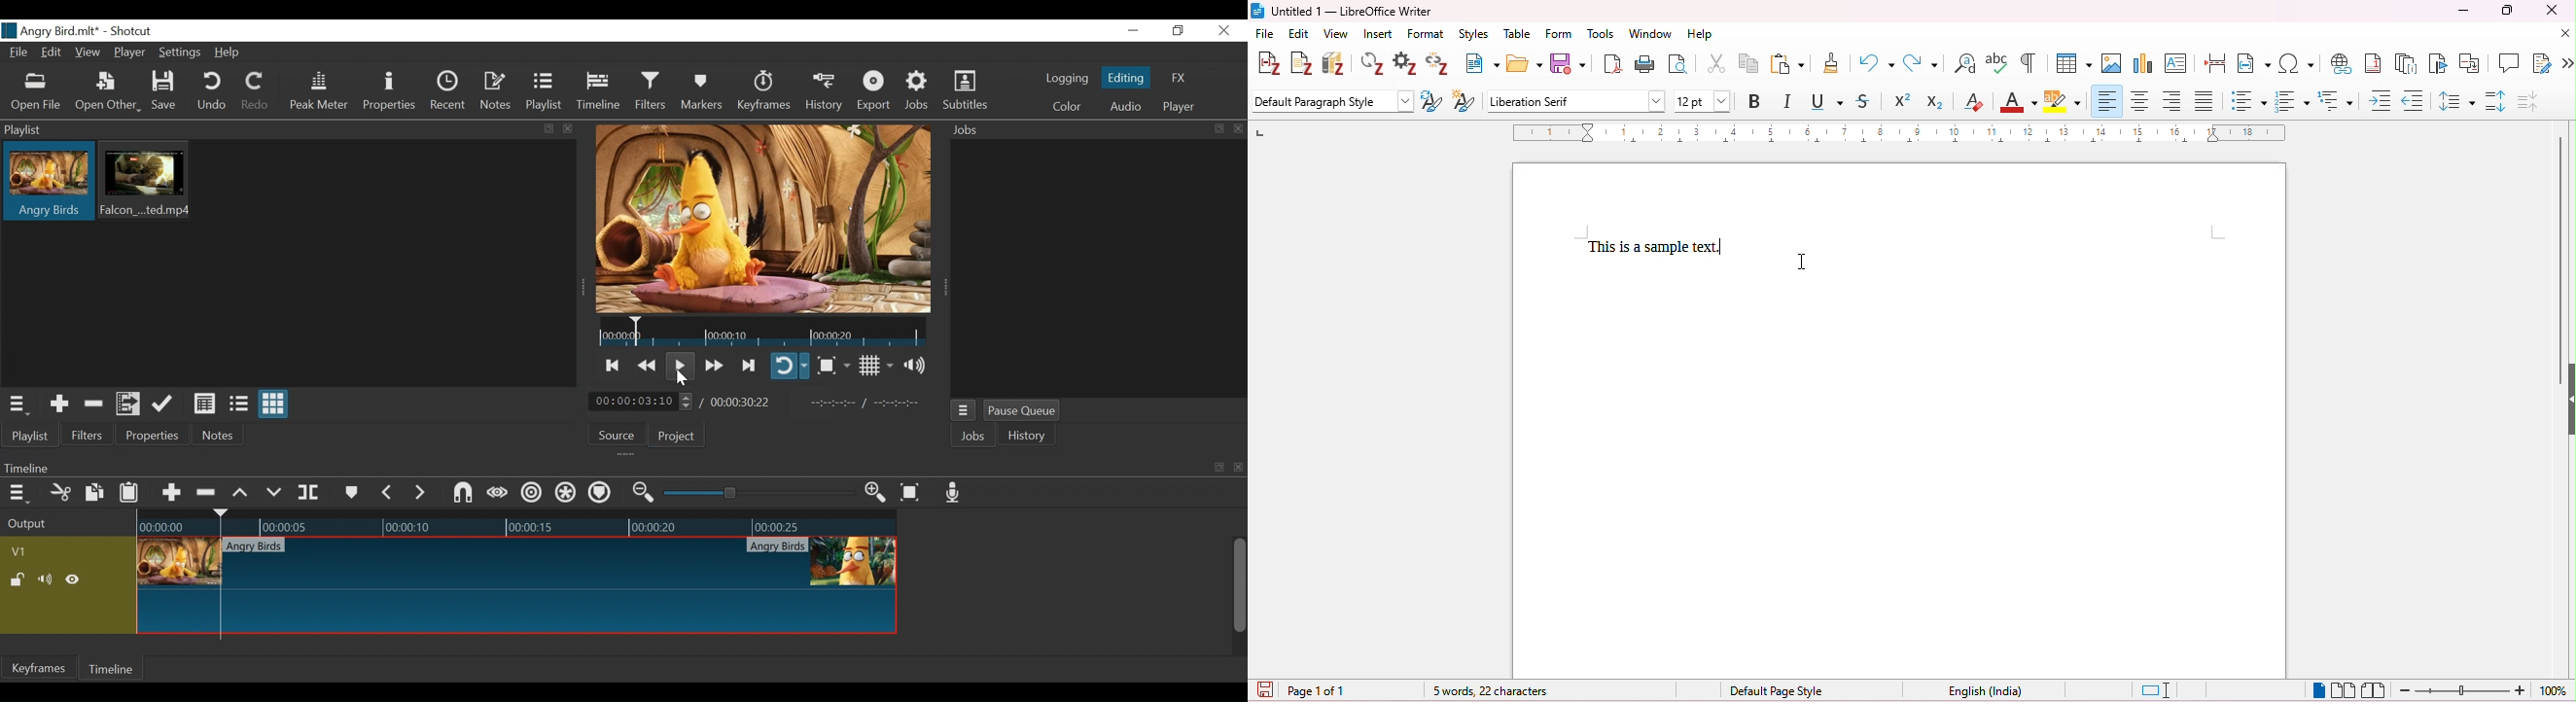 The image size is (2576, 728). I want to click on Ripple markers, so click(599, 494).